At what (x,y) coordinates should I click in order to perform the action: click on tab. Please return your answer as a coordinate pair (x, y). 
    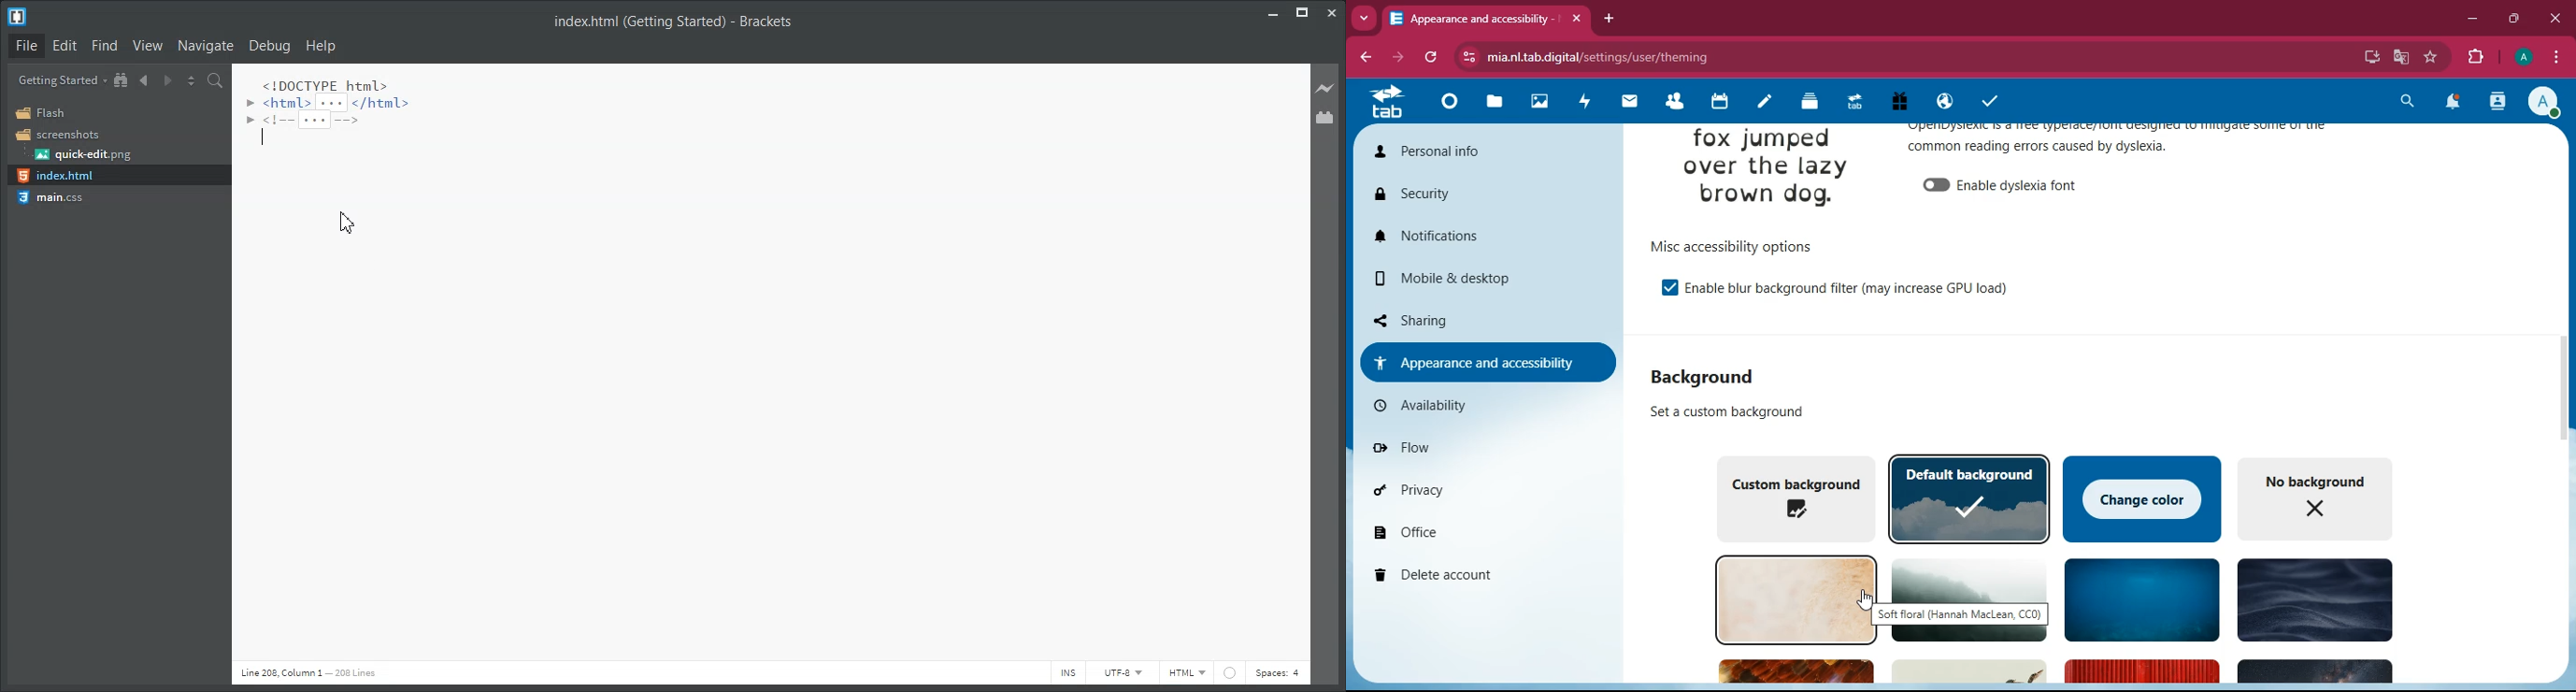
    Looking at the image, I should click on (1386, 103).